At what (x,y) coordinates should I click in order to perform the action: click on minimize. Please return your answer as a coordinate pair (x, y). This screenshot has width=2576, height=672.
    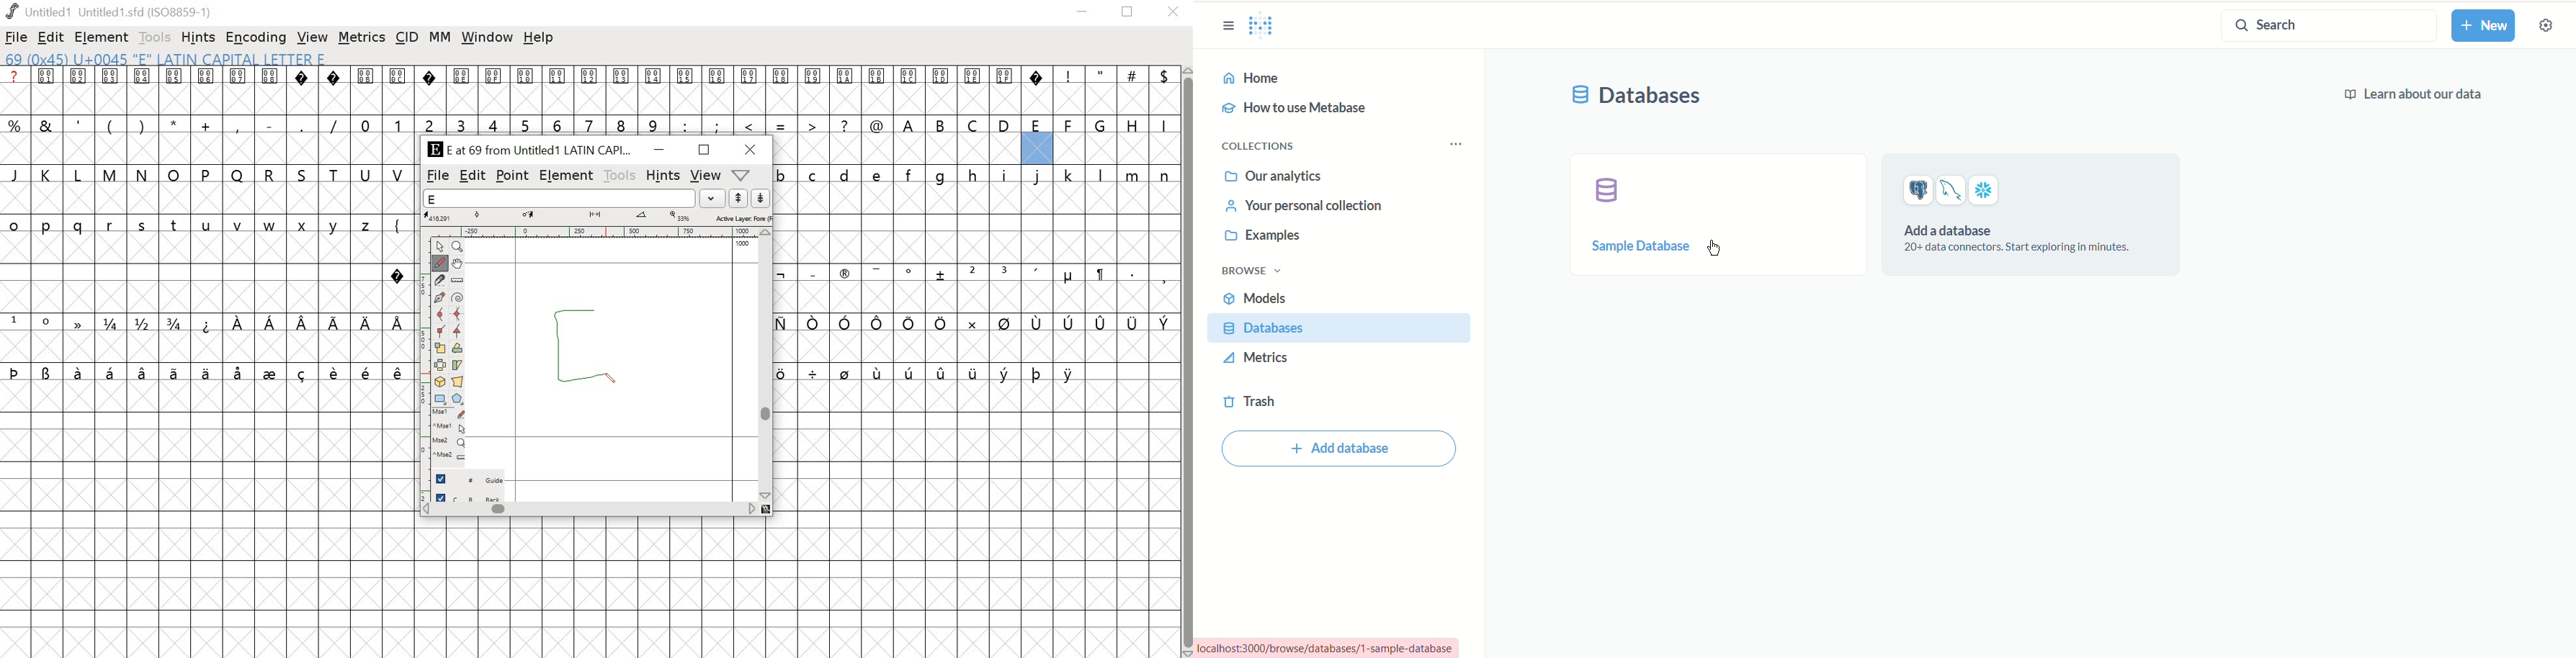
    Looking at the image, I should click on (1083, 14).